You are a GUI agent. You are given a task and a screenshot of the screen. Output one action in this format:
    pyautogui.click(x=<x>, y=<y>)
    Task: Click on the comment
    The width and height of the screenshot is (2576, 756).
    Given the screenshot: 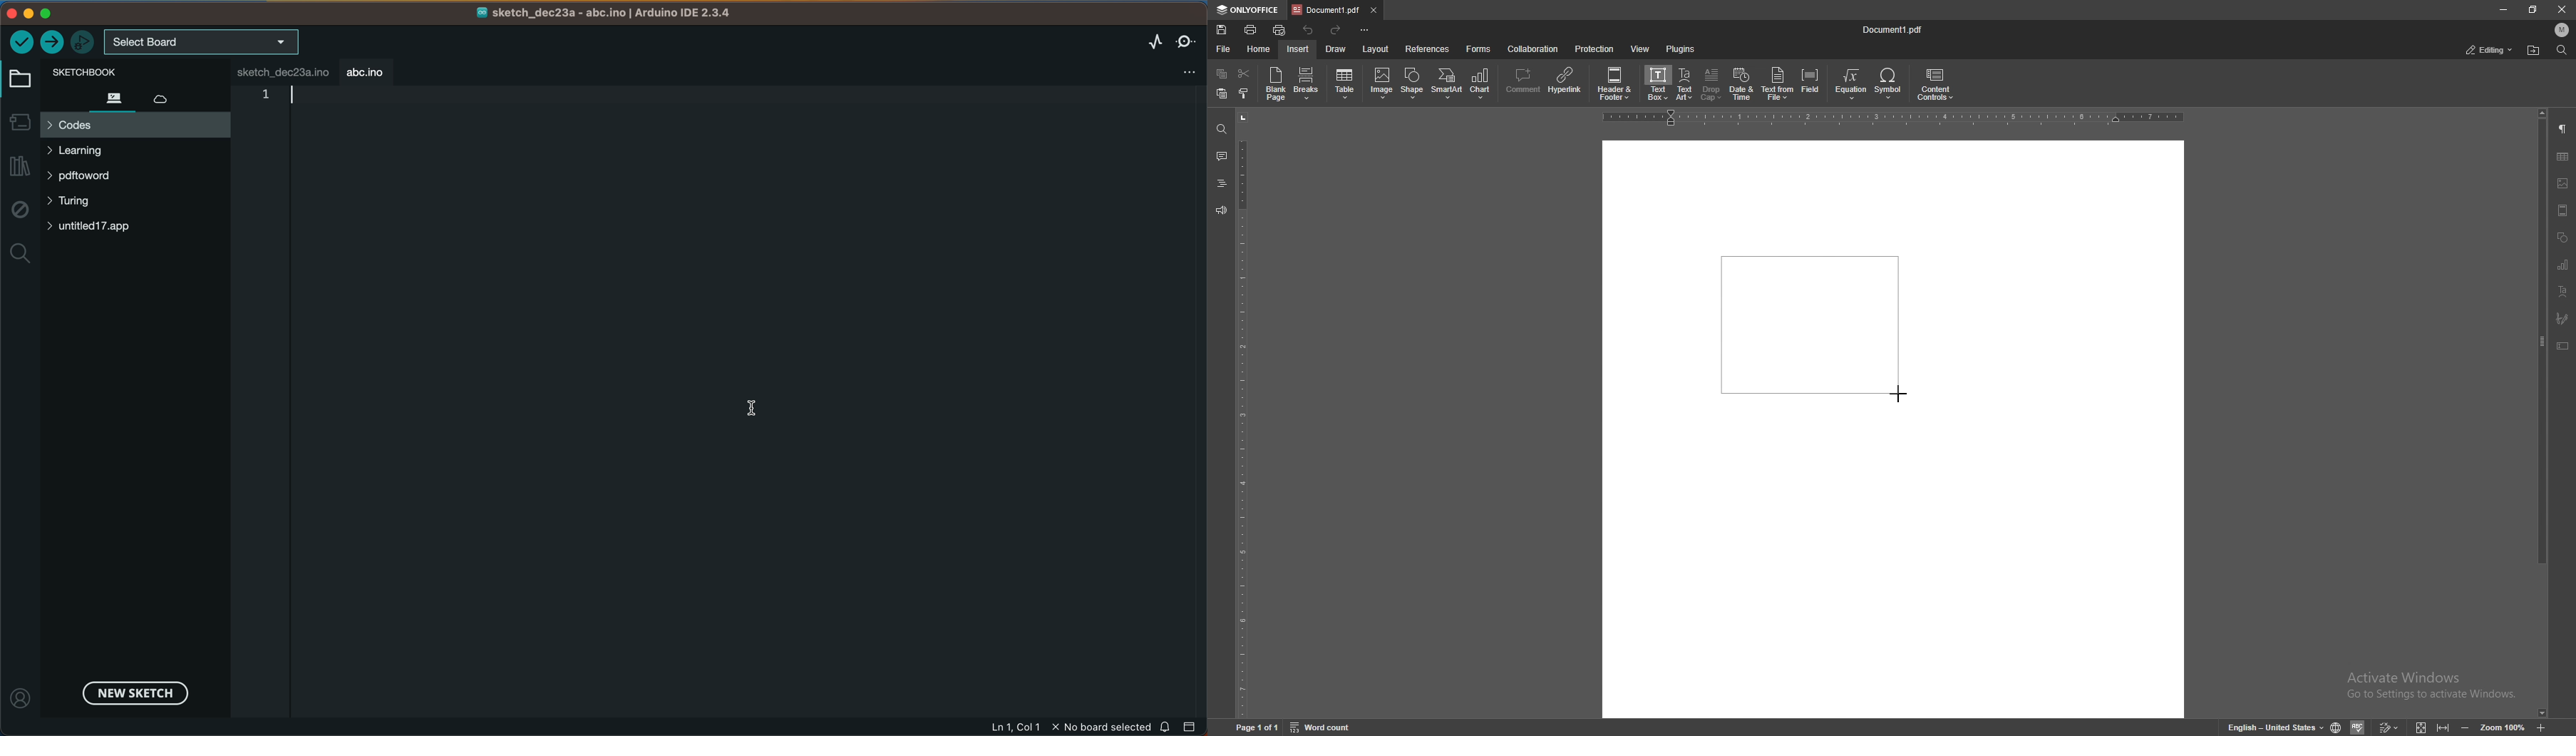 What is the action you would take?
    pyautogui.click(x=1522, y=82)
    